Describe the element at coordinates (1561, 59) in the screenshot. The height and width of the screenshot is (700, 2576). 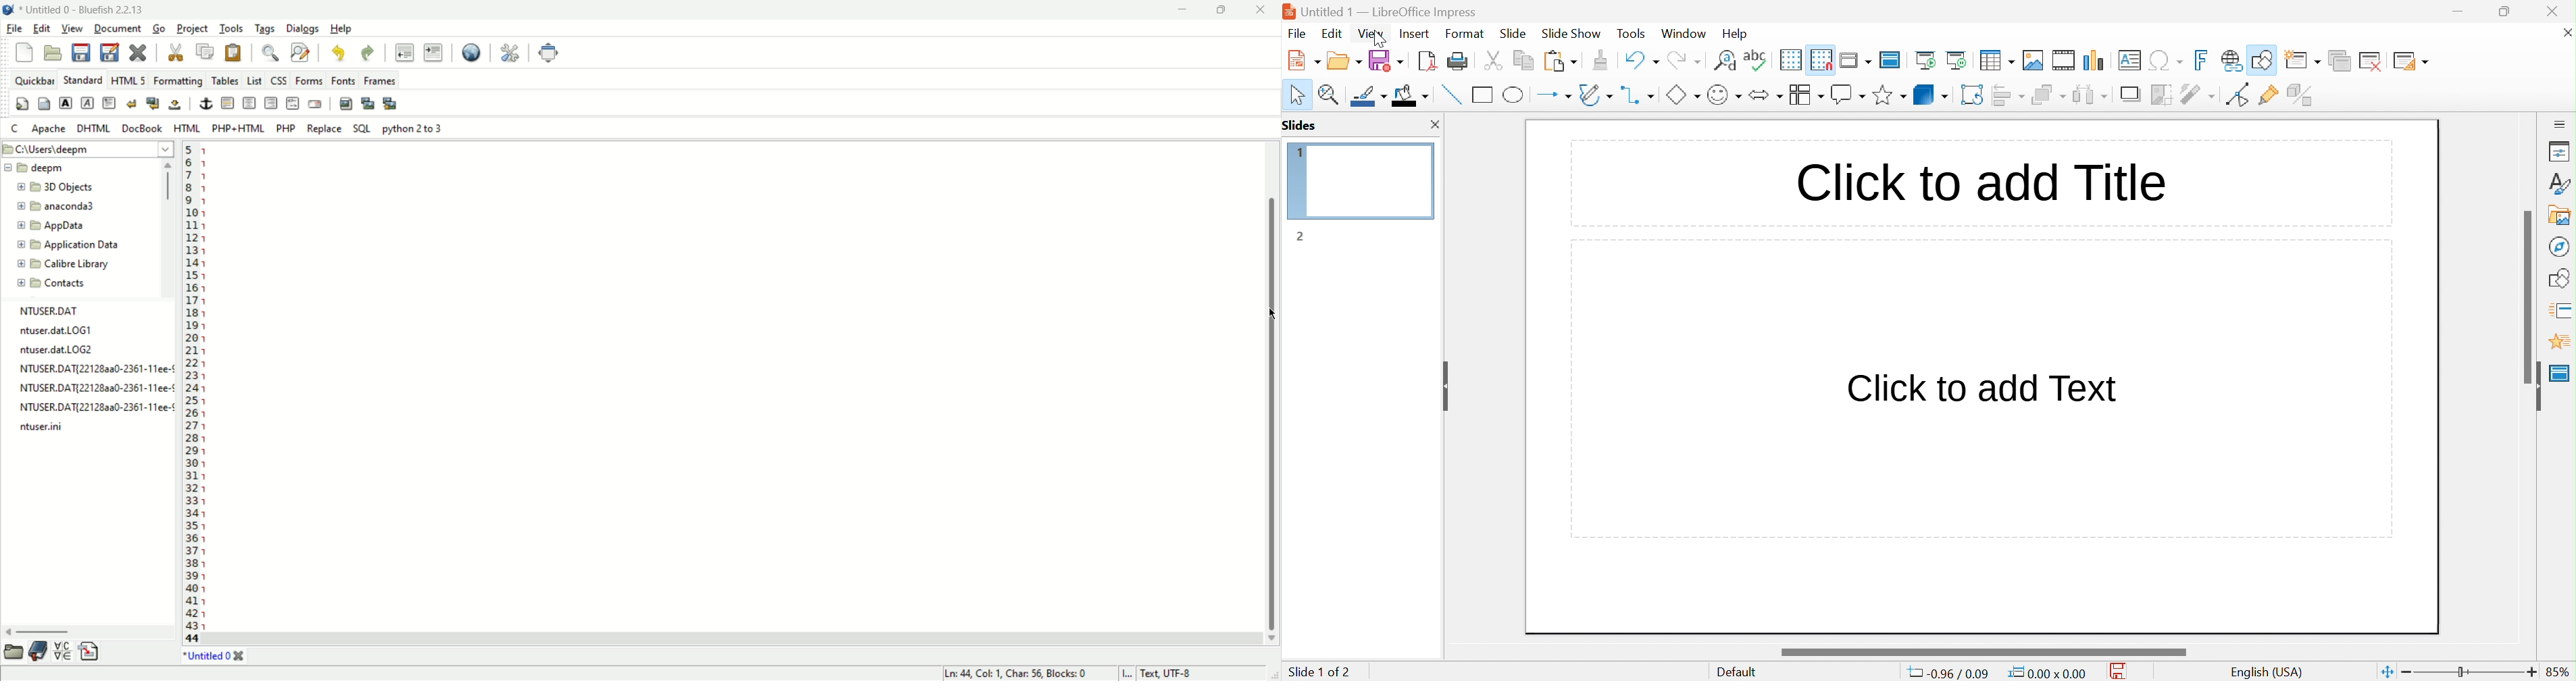
I see `paste` at that location.